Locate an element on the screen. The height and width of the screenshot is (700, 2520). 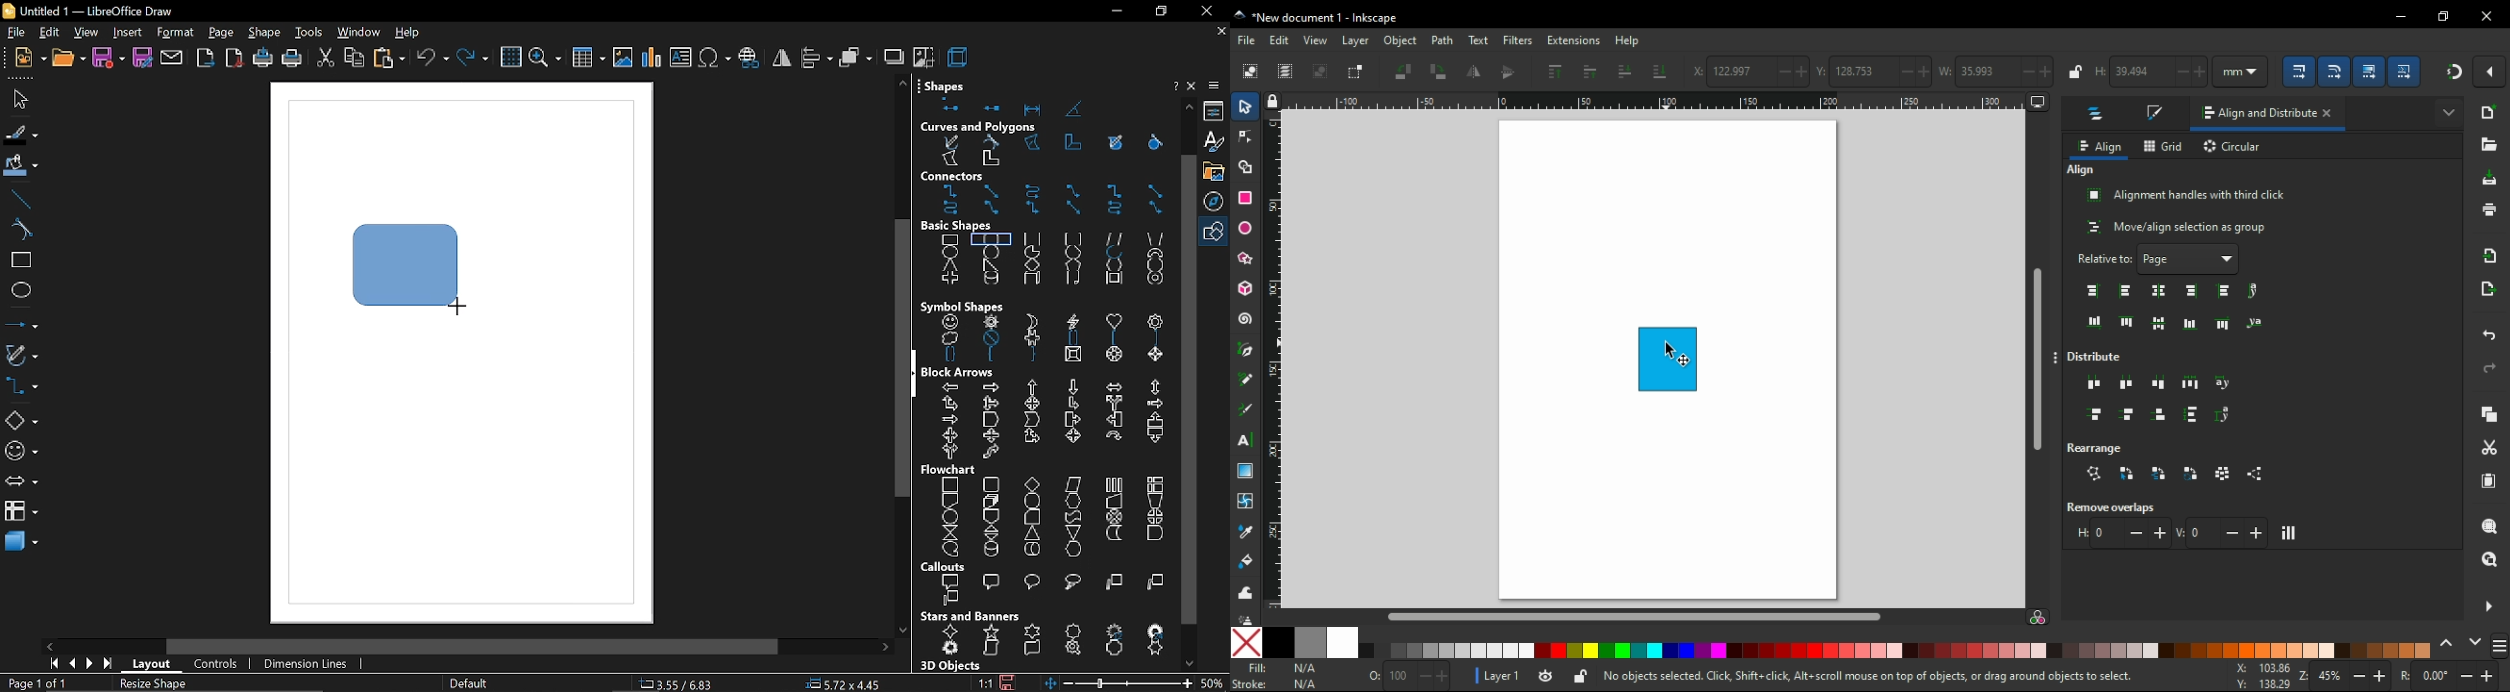
shape is located at coordinates (266, 34).